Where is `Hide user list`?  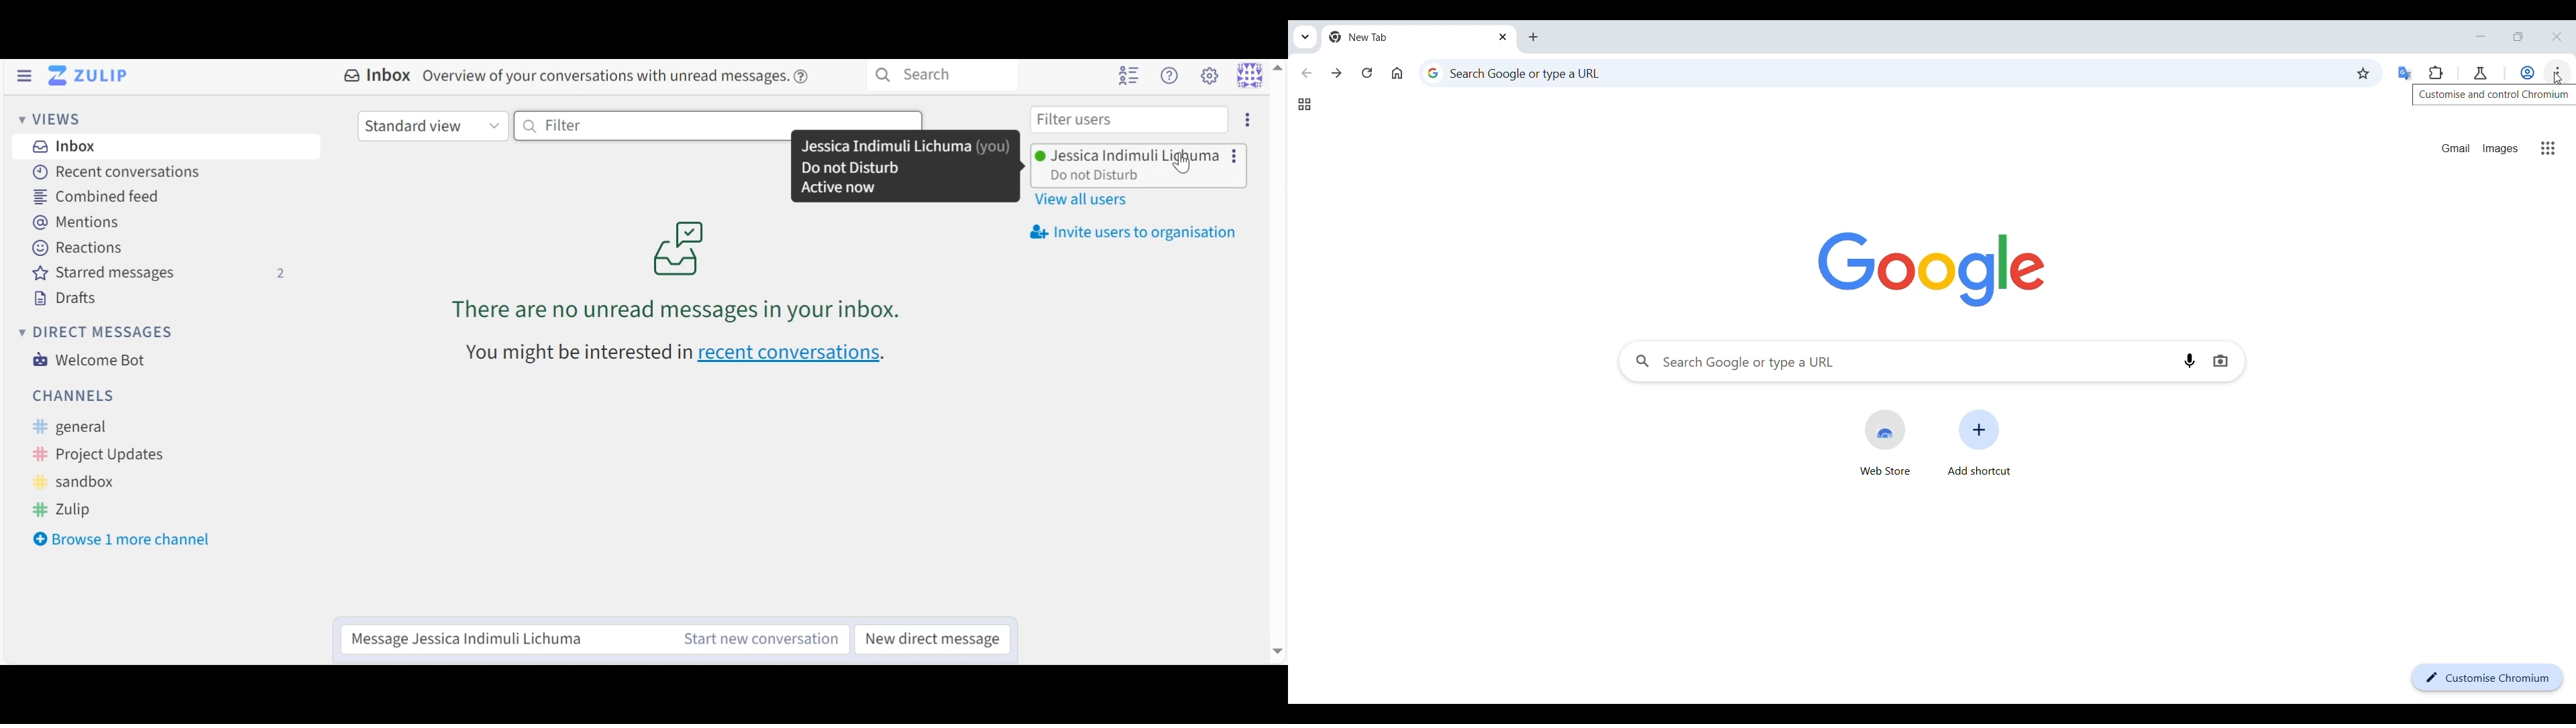 Hide user list is located at coordinates (1126, 76).